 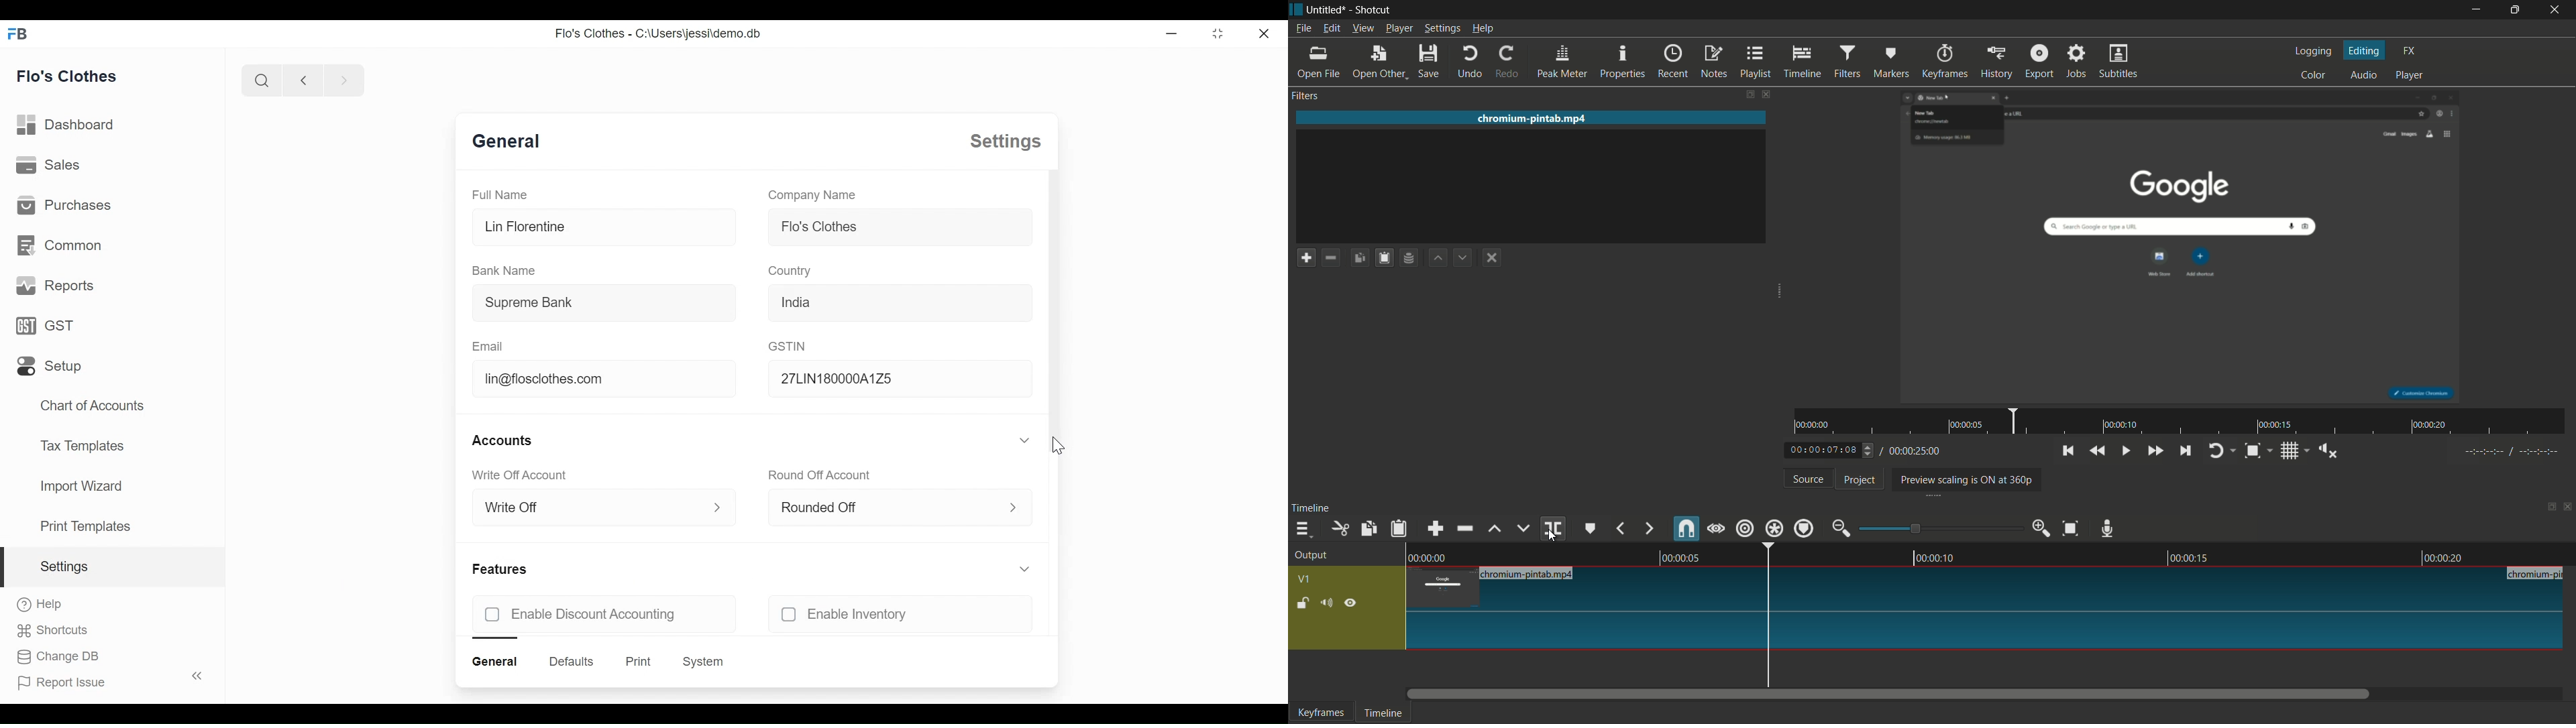 What do you see at coordinates (1059, 308) in the screenshot?
I see `Vertical Scroll bar` at bounding box center [1059, 308].